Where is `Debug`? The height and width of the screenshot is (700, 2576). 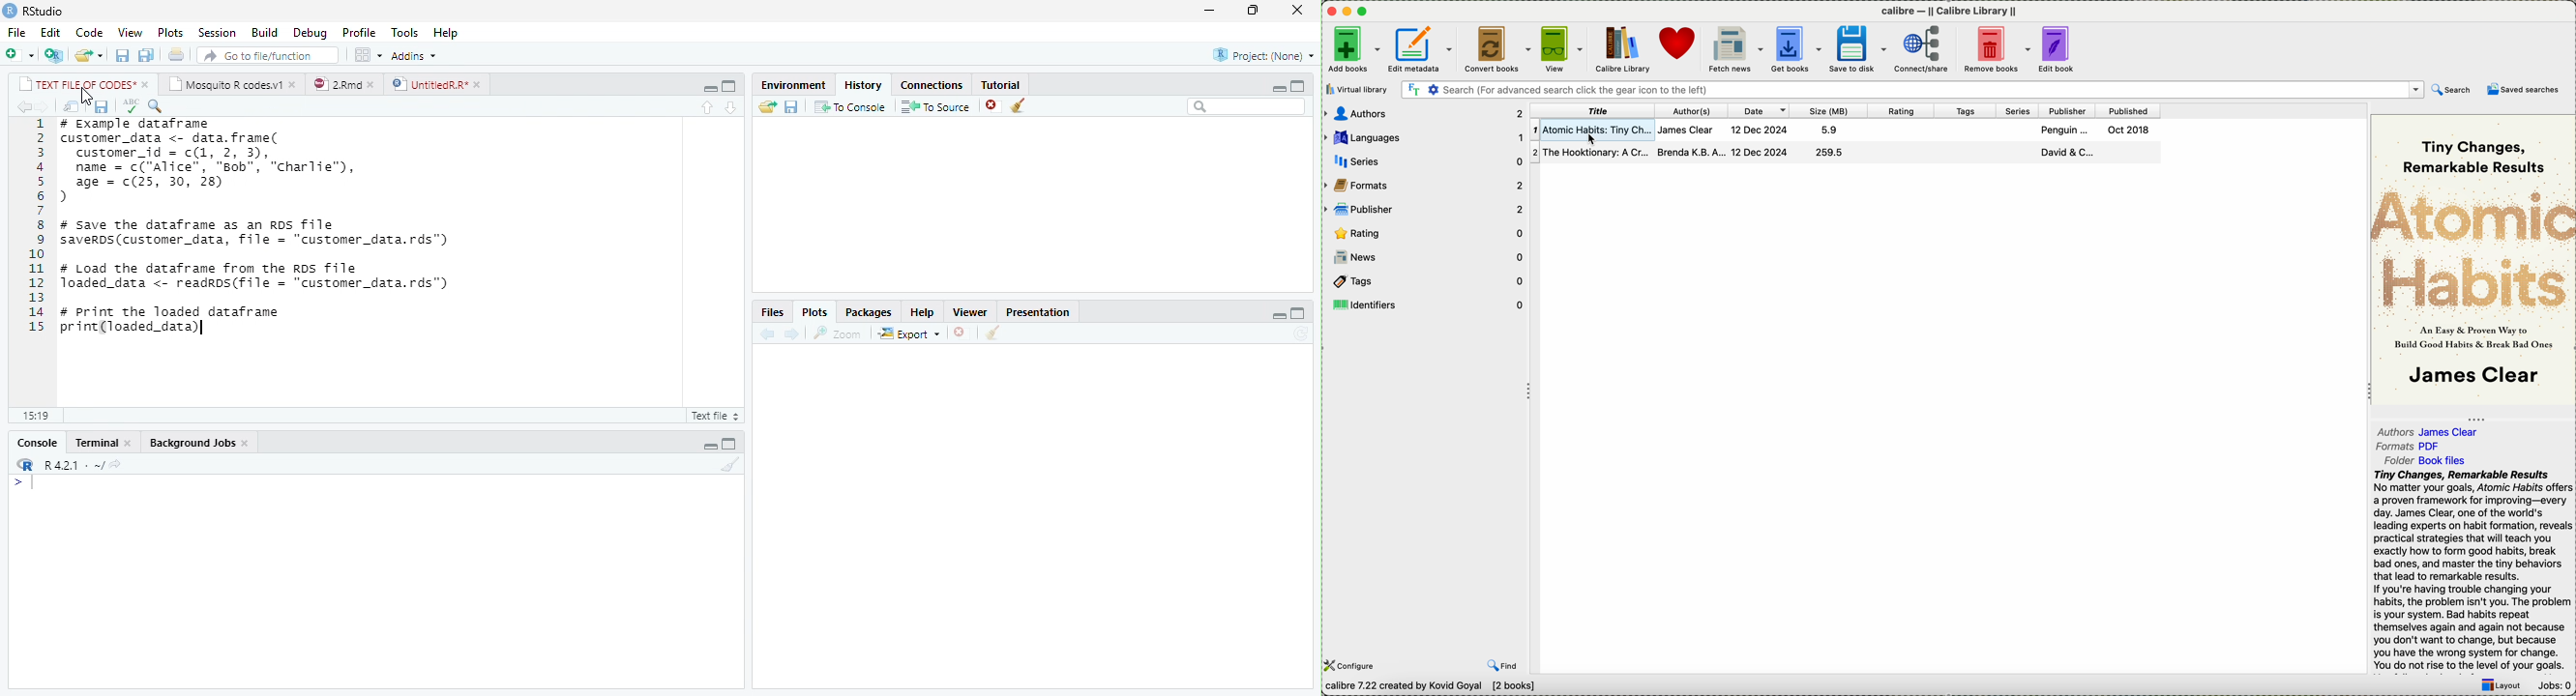 Debug is located at coordinates (311, 33).